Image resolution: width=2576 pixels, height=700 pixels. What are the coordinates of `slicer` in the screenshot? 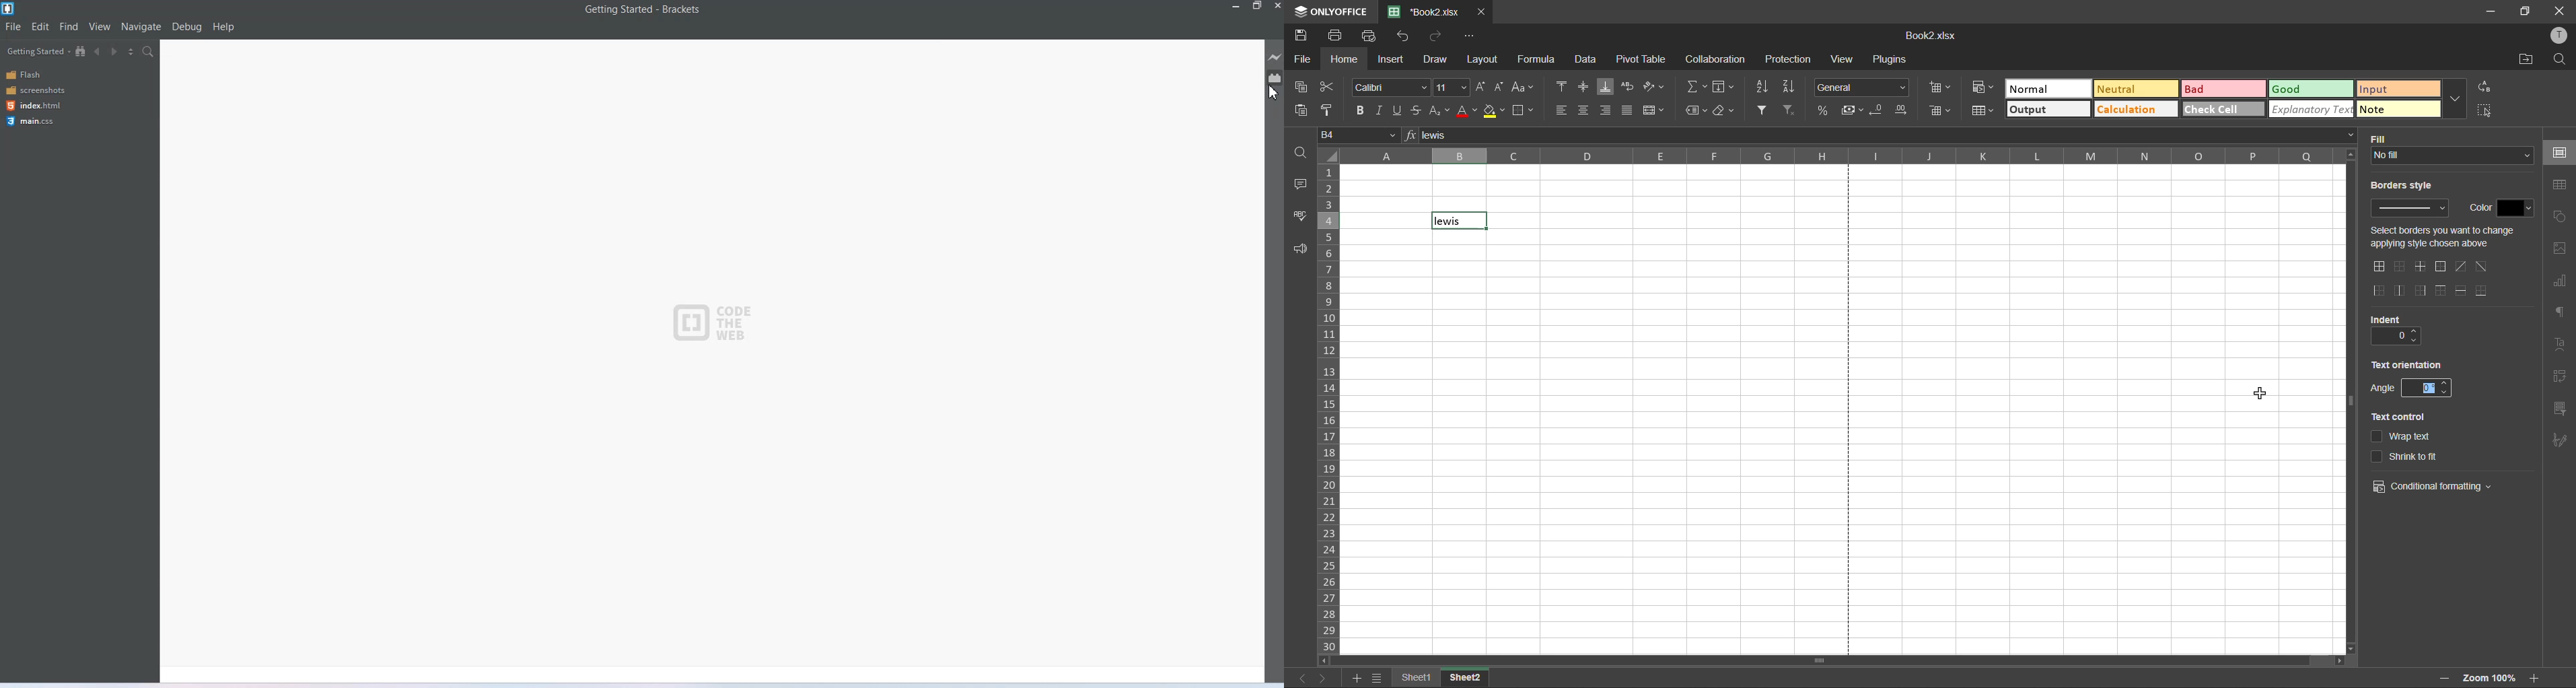 It's located at (2563, 411).